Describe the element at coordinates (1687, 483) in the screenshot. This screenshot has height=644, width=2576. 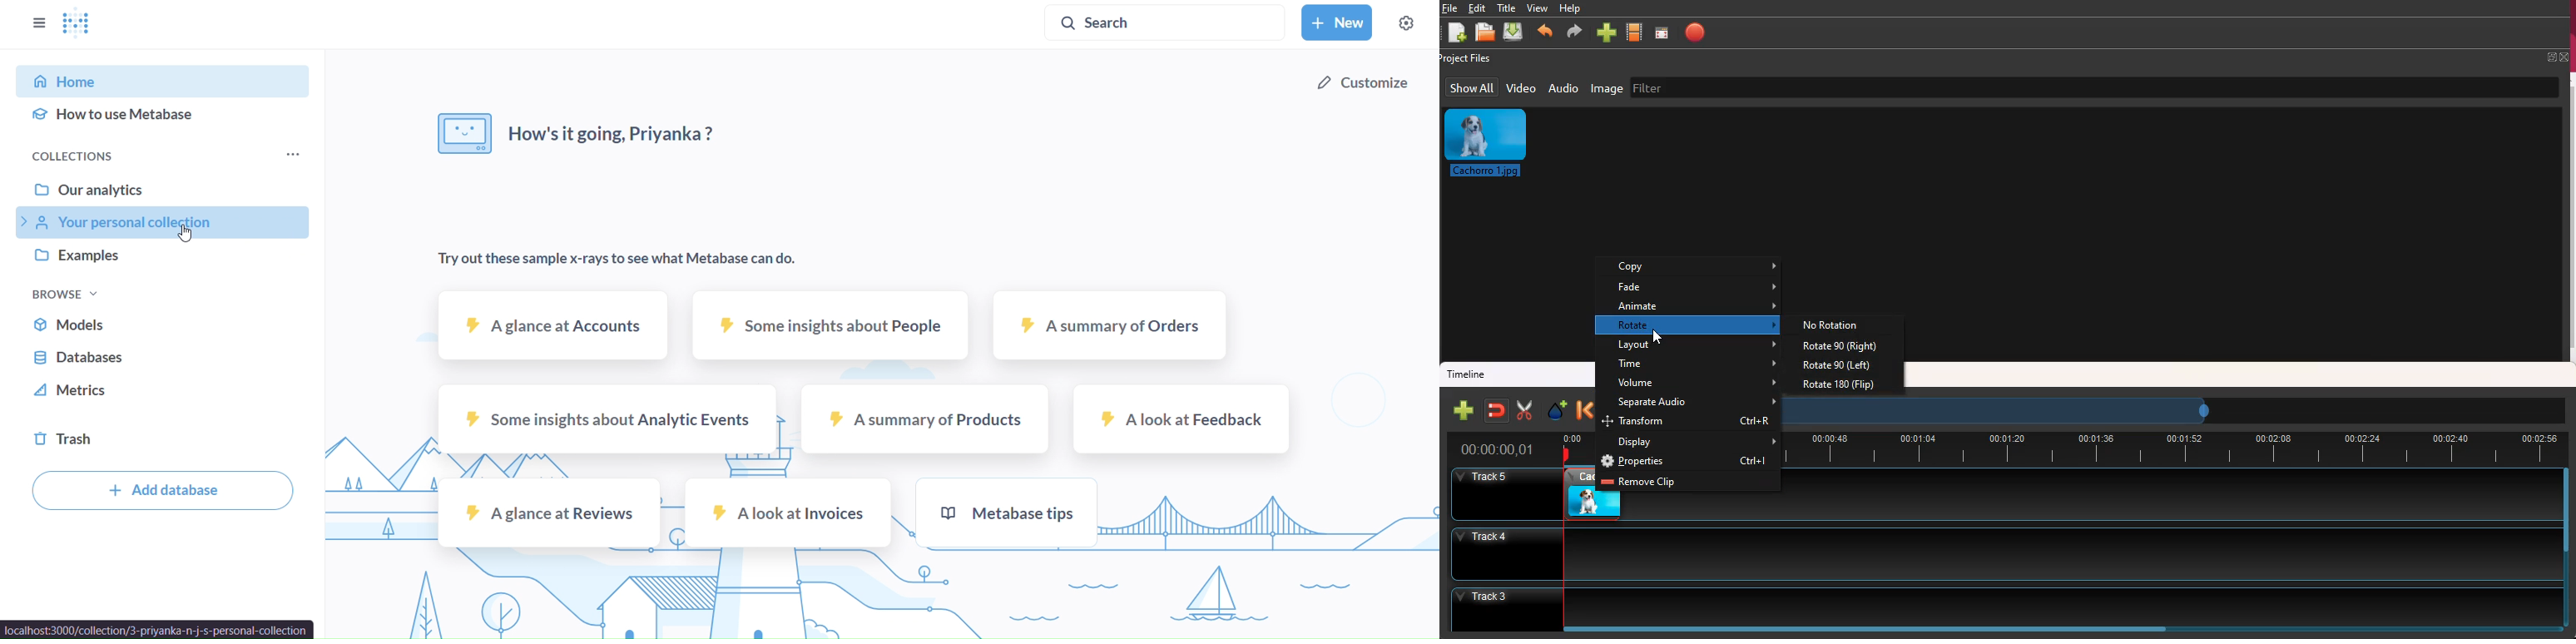
I see `remove clip` at that location.